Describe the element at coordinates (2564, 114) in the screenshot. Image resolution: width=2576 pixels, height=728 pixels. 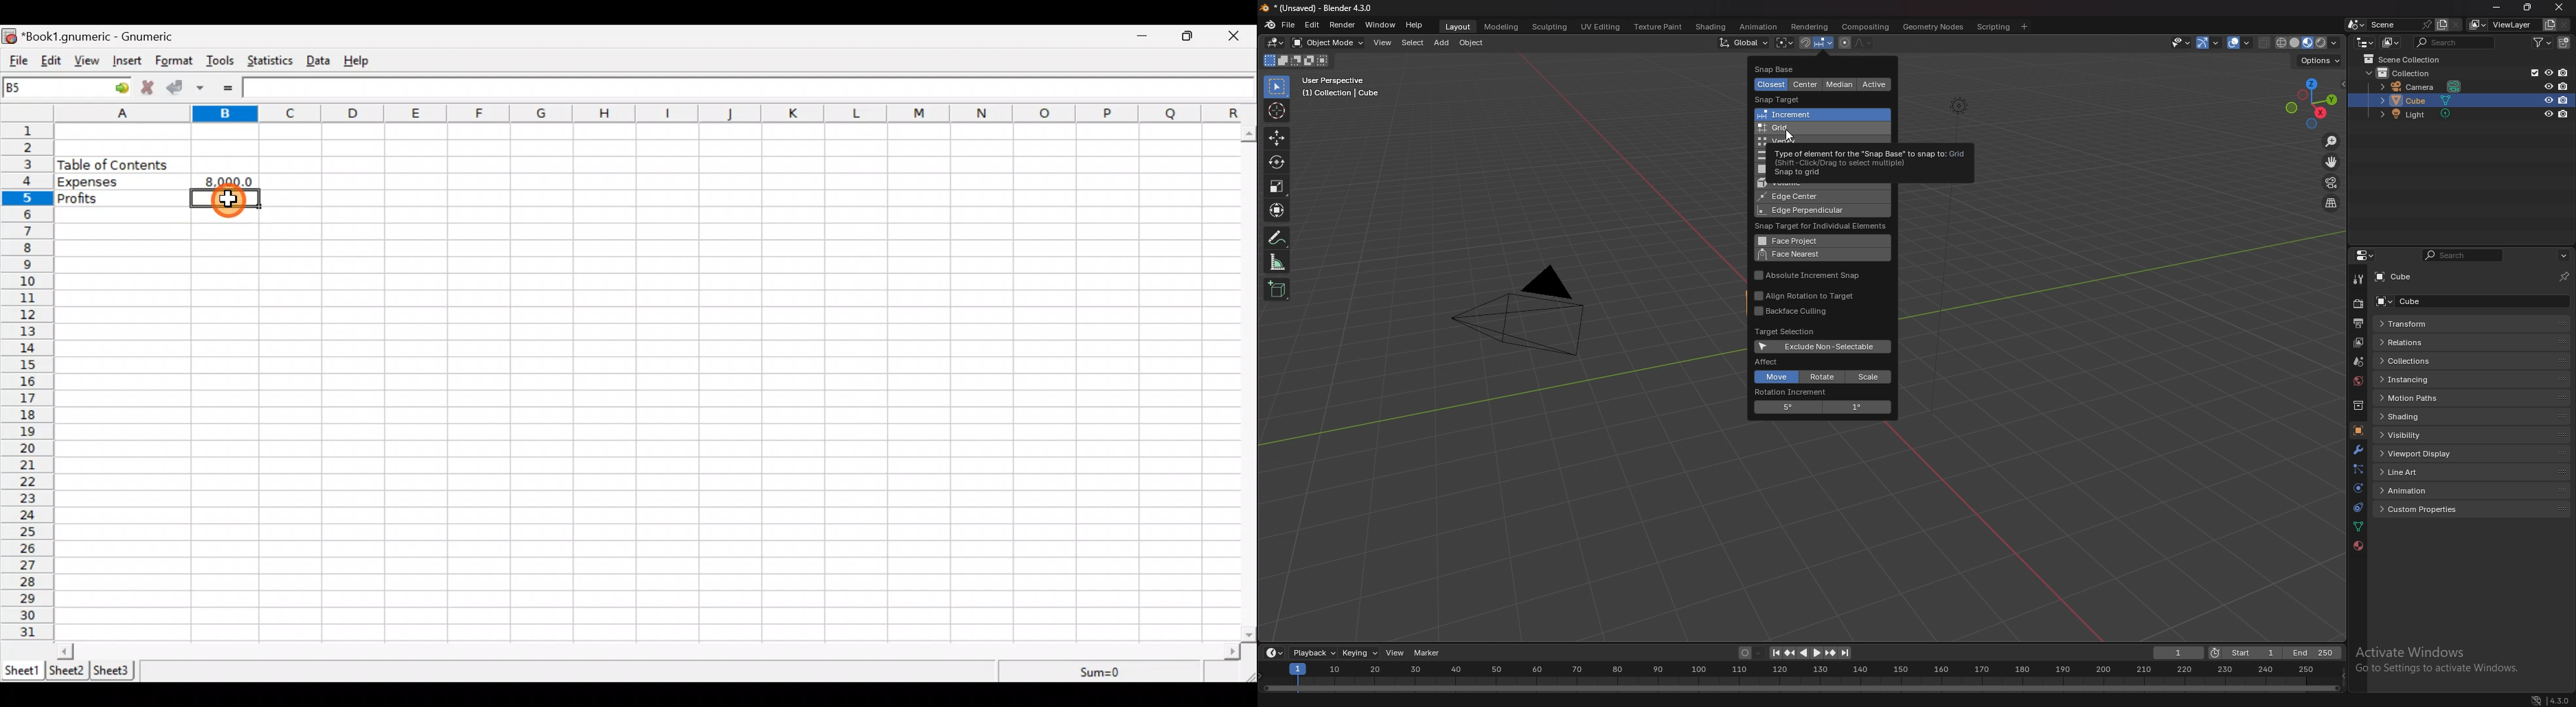
I see `disable in renders` at that location.